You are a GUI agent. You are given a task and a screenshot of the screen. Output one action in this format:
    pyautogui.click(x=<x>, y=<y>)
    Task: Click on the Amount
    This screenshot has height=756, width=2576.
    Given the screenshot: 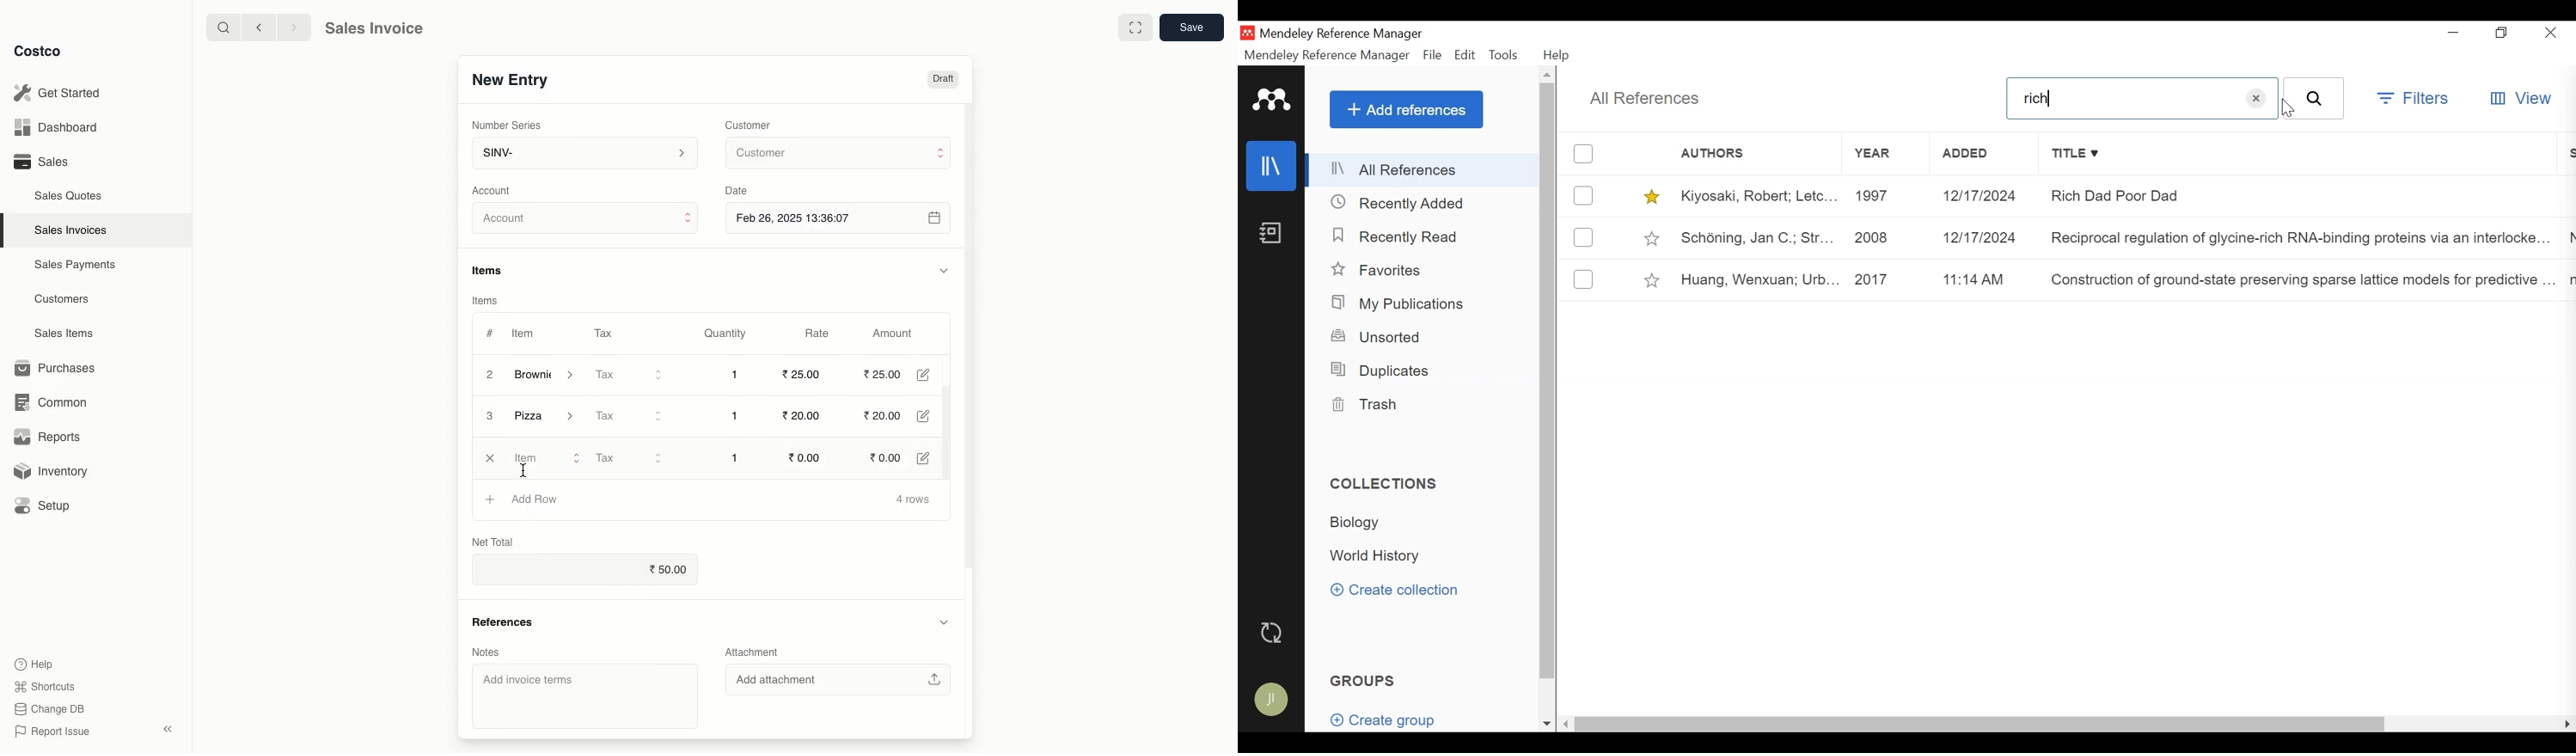 What is the action you would take?
    pyautogui.click(x=897, y=334)
    